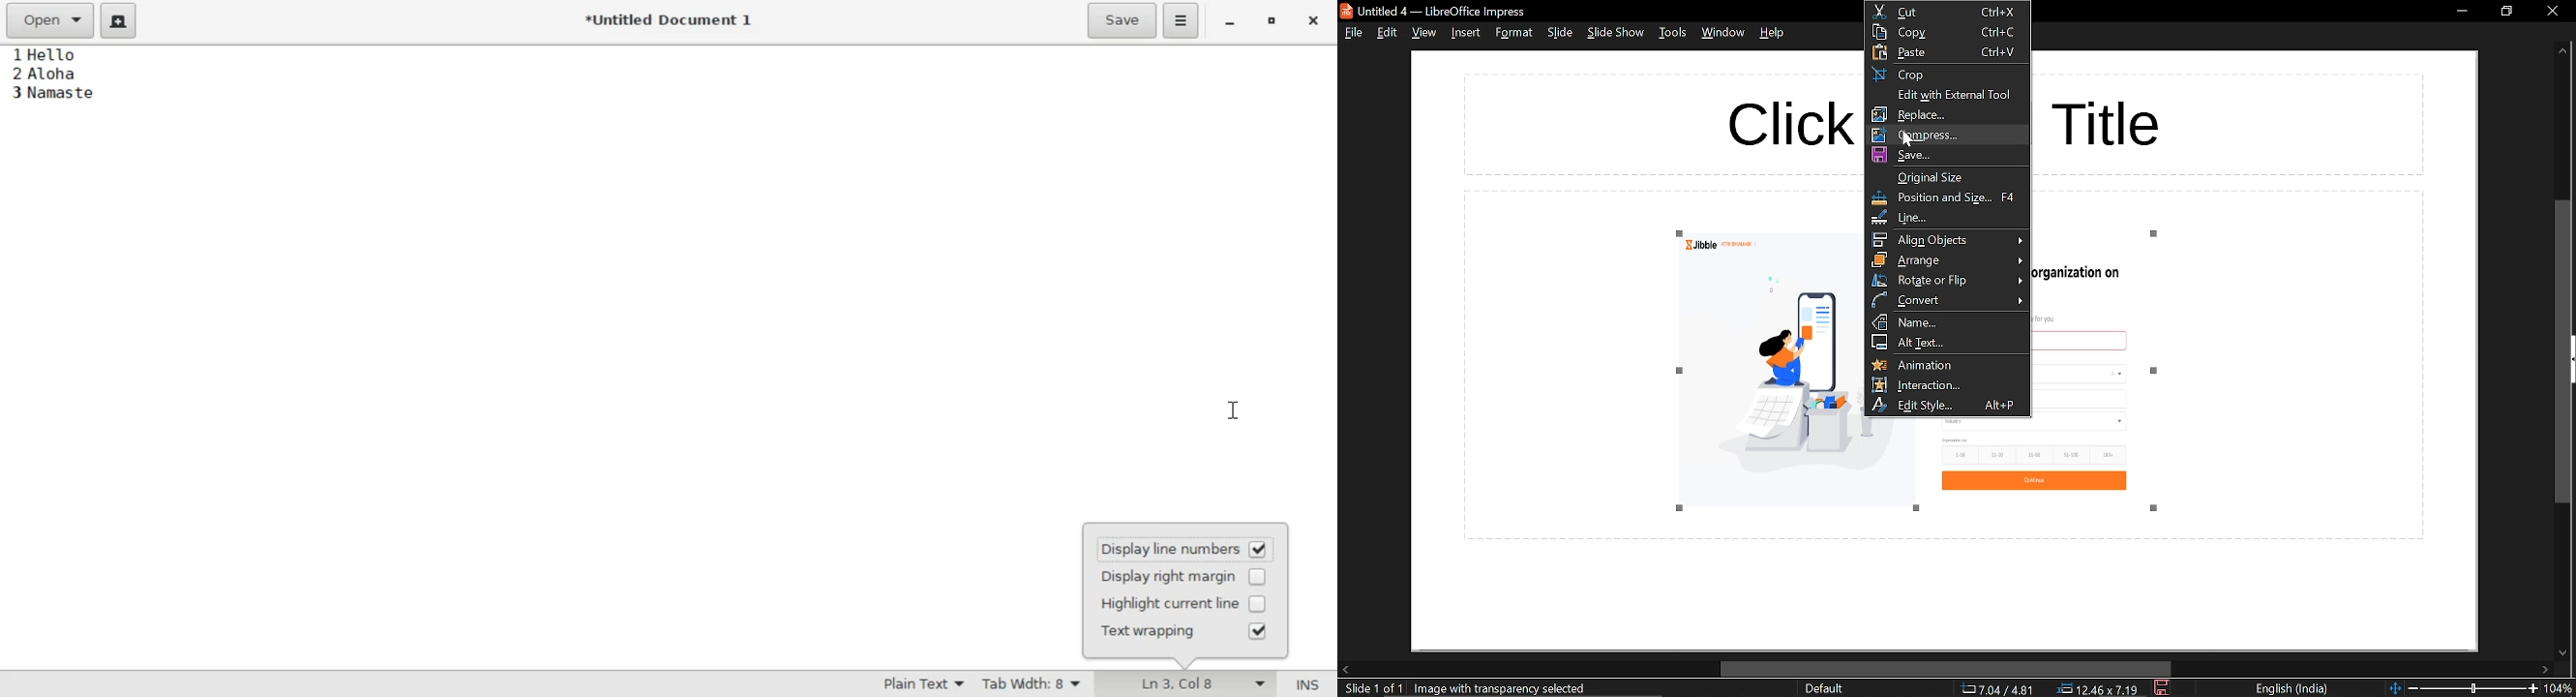 Image resolution: width=2576 pixels, height=700 pixels. Describe the element at coordinates (1929, 198) in the screenshot. I see `position and size` at that location.